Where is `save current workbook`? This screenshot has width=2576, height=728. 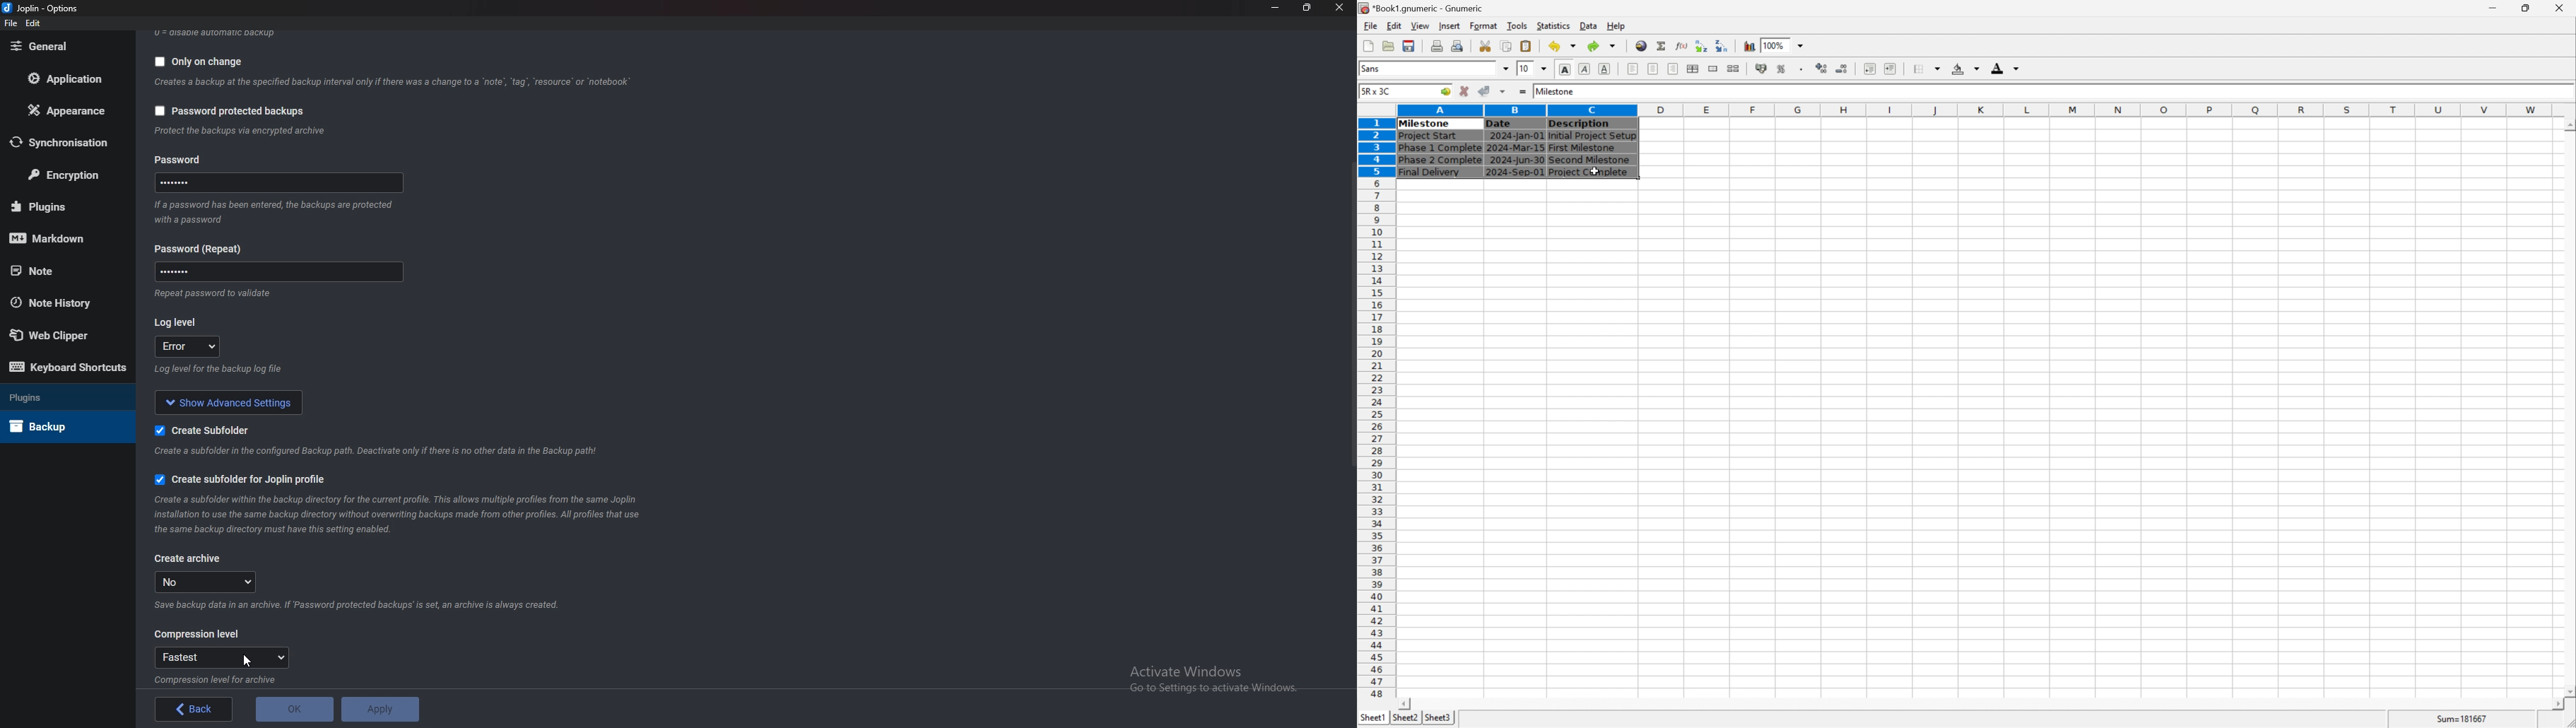 save current workbook is located at coordinates (1409, 47).